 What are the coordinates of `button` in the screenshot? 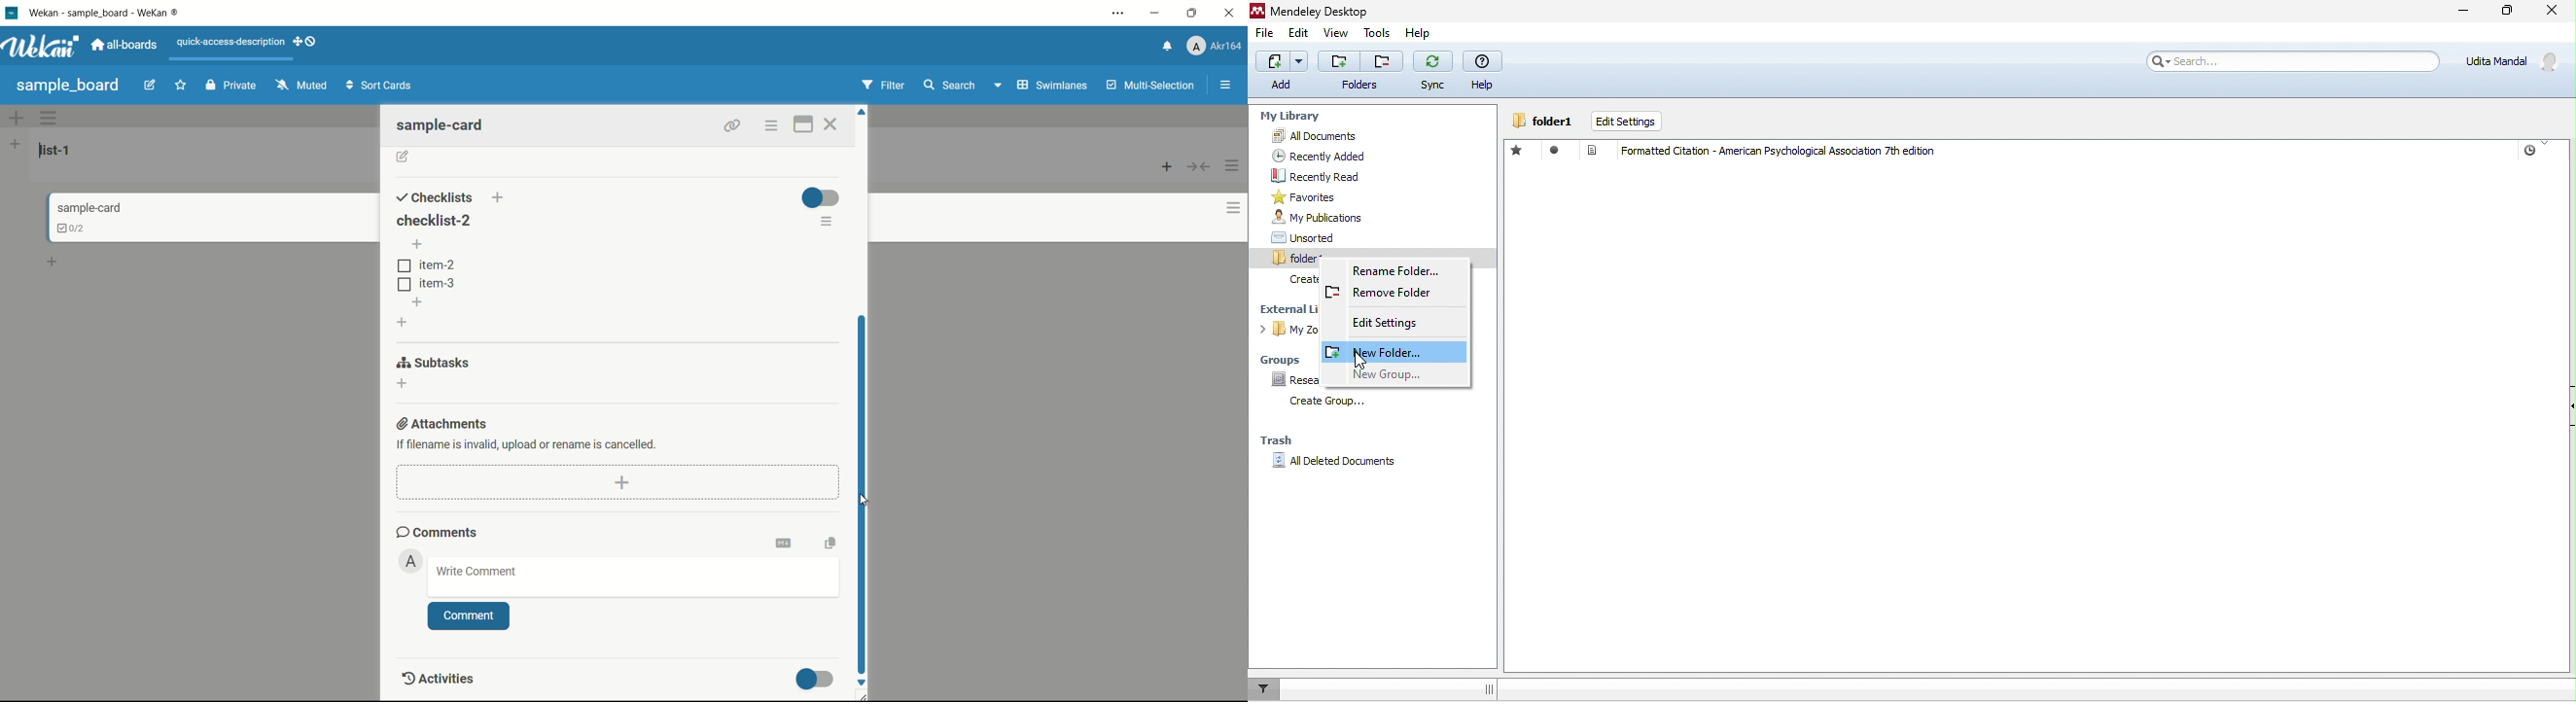 It's located at (864, 500).